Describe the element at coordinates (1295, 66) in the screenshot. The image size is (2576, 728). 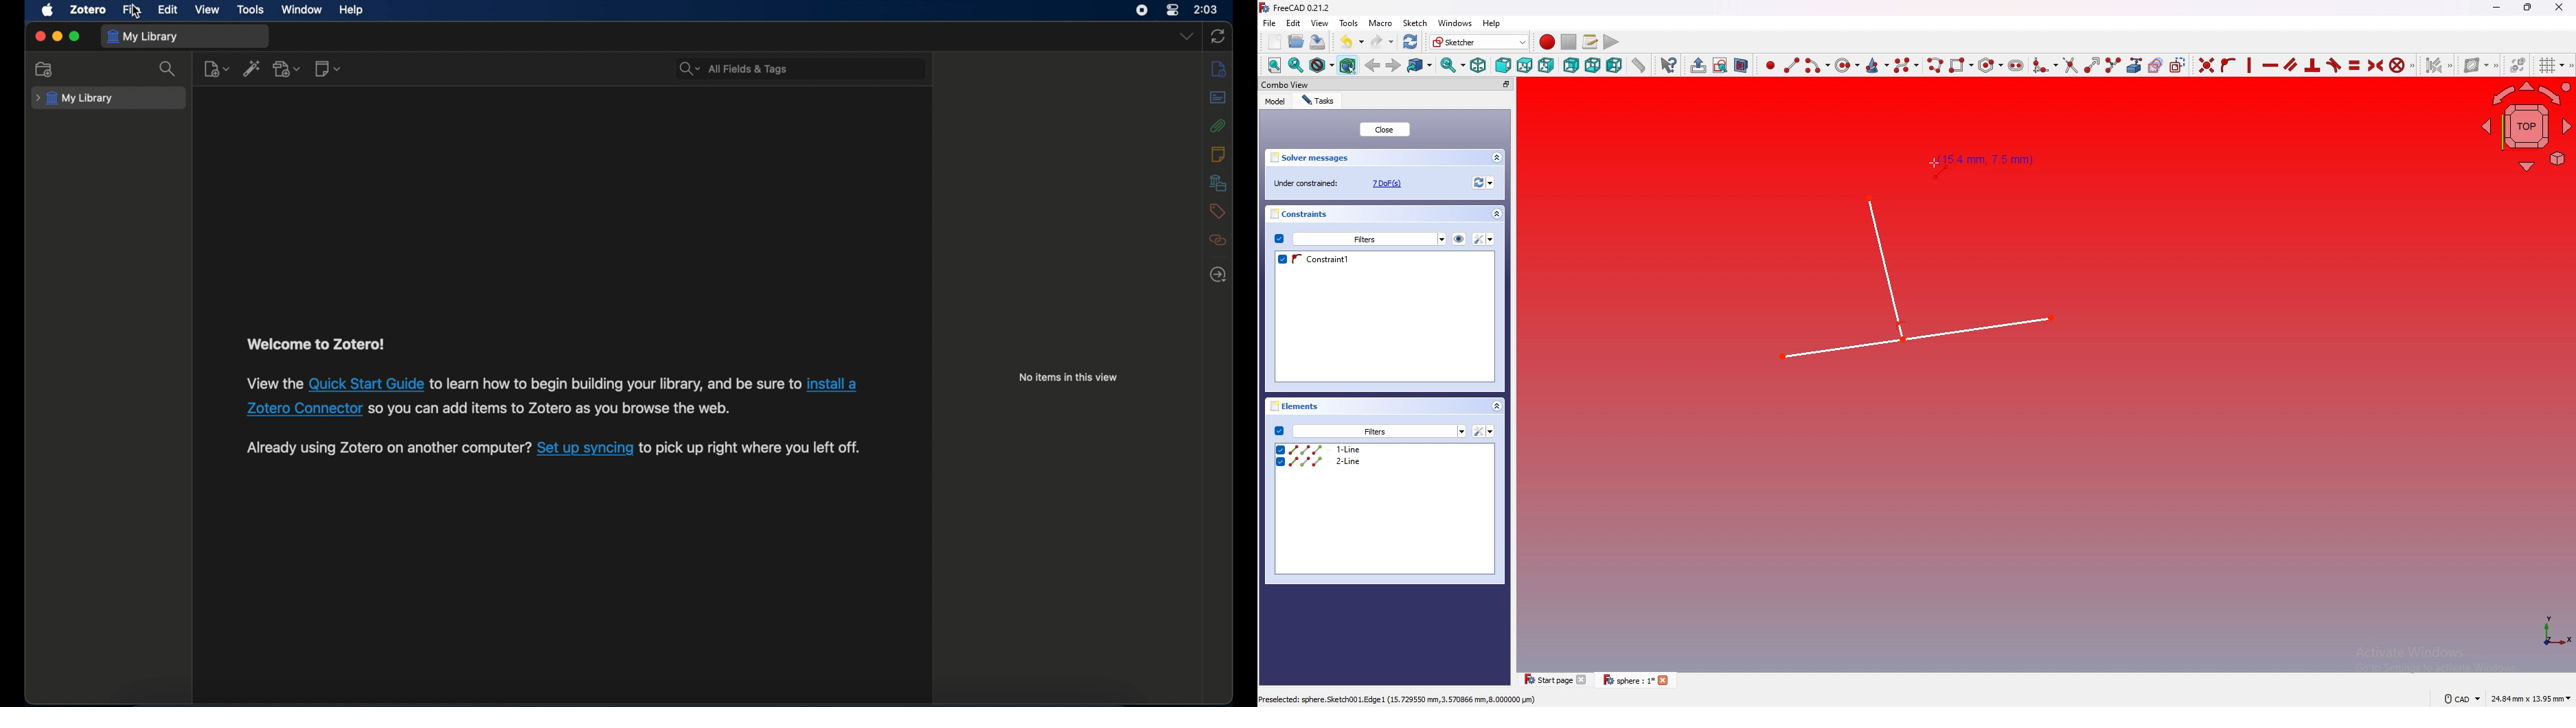
I see `Fit selection` at that location.